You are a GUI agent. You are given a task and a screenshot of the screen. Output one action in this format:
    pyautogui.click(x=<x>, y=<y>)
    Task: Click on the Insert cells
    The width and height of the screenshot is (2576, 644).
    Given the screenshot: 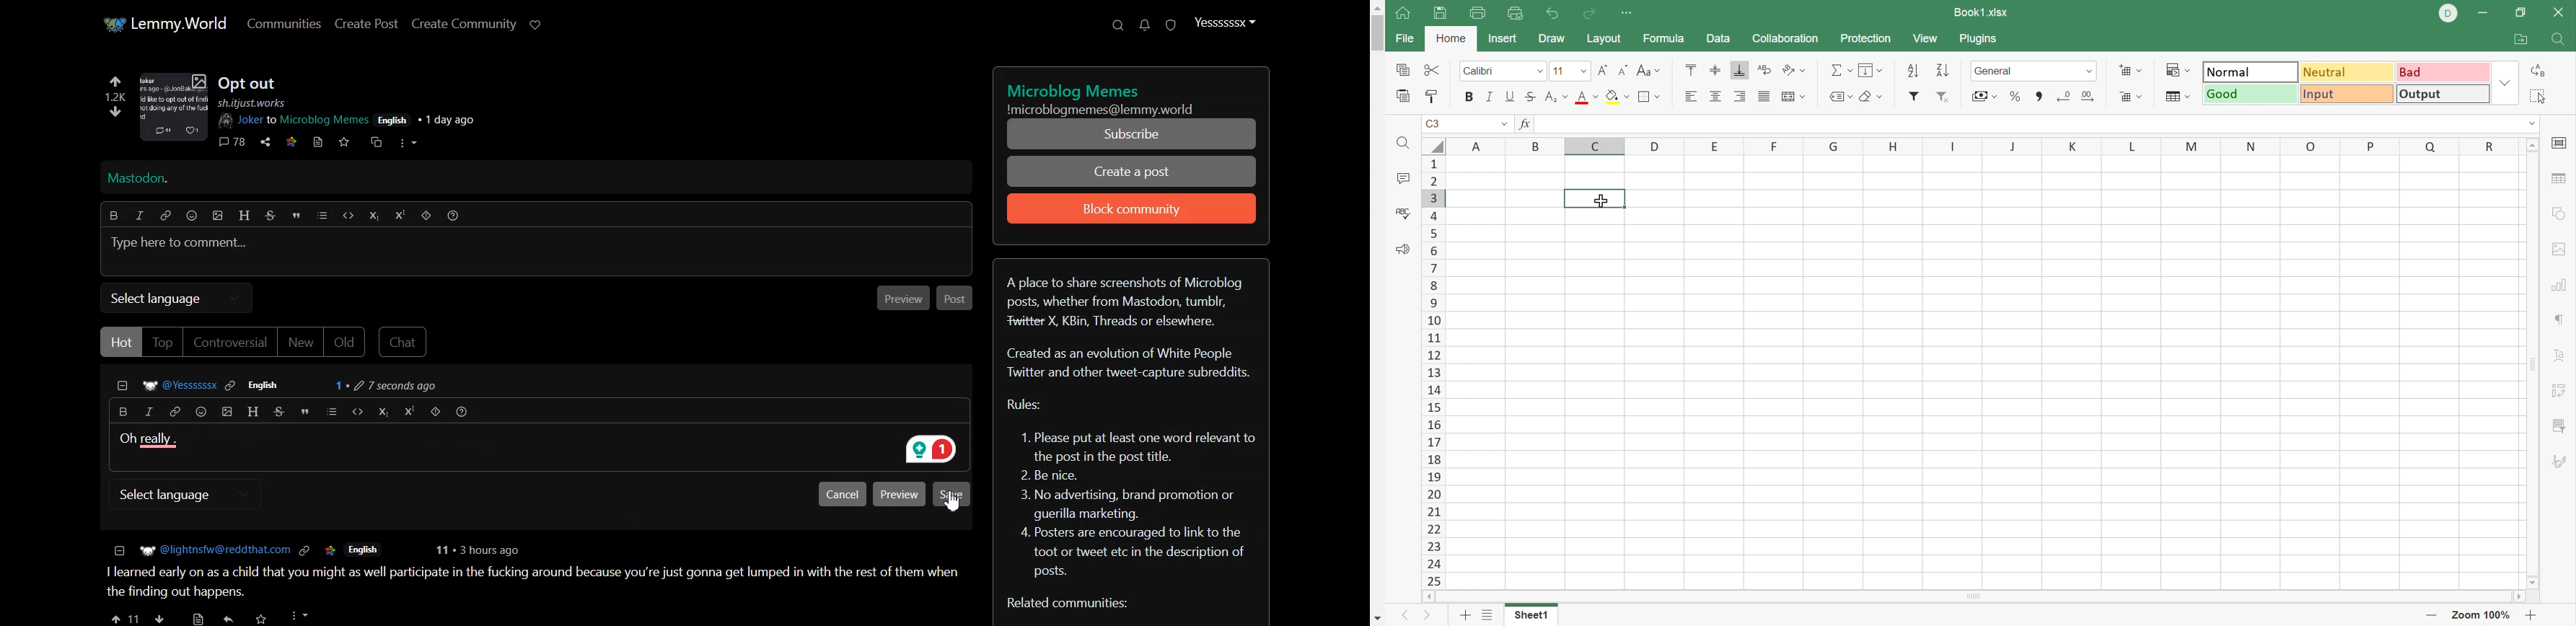 What is the action you would take?
    pyautogui.click(x=2129, y=70)
    